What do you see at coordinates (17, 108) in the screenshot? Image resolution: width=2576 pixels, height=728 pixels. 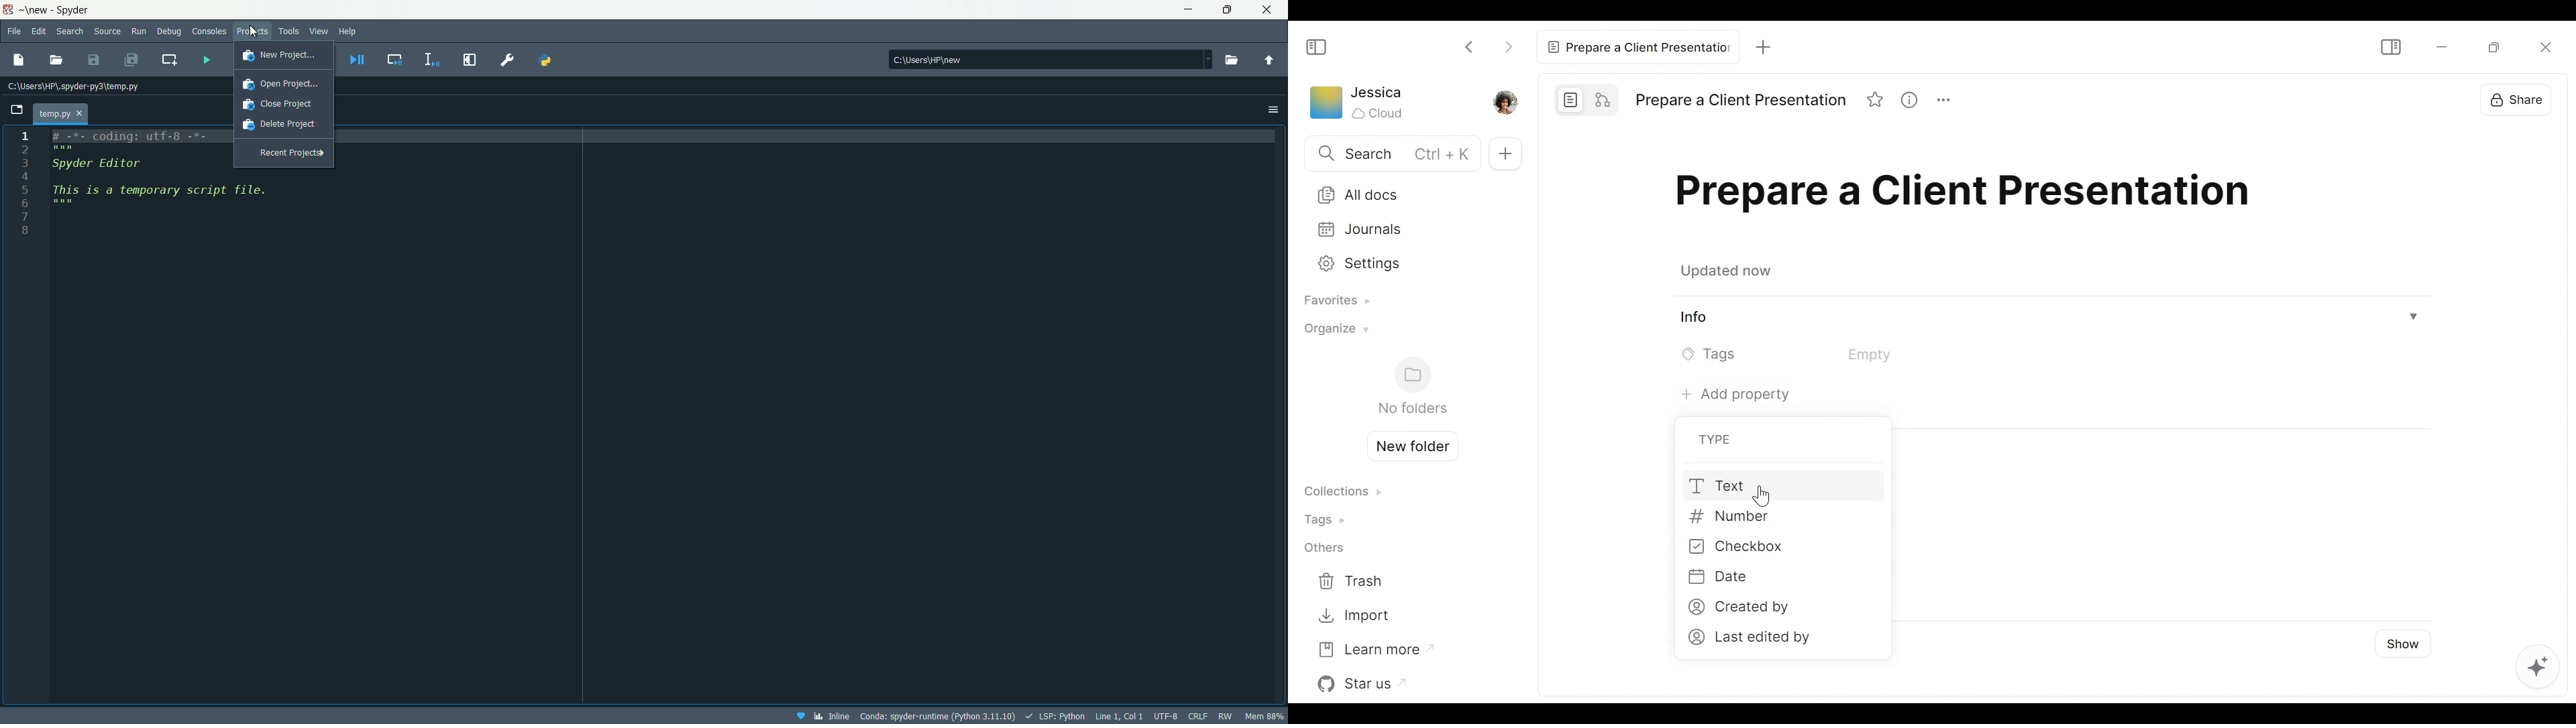 I see `Browse tab` at bounding box center [17, 108].